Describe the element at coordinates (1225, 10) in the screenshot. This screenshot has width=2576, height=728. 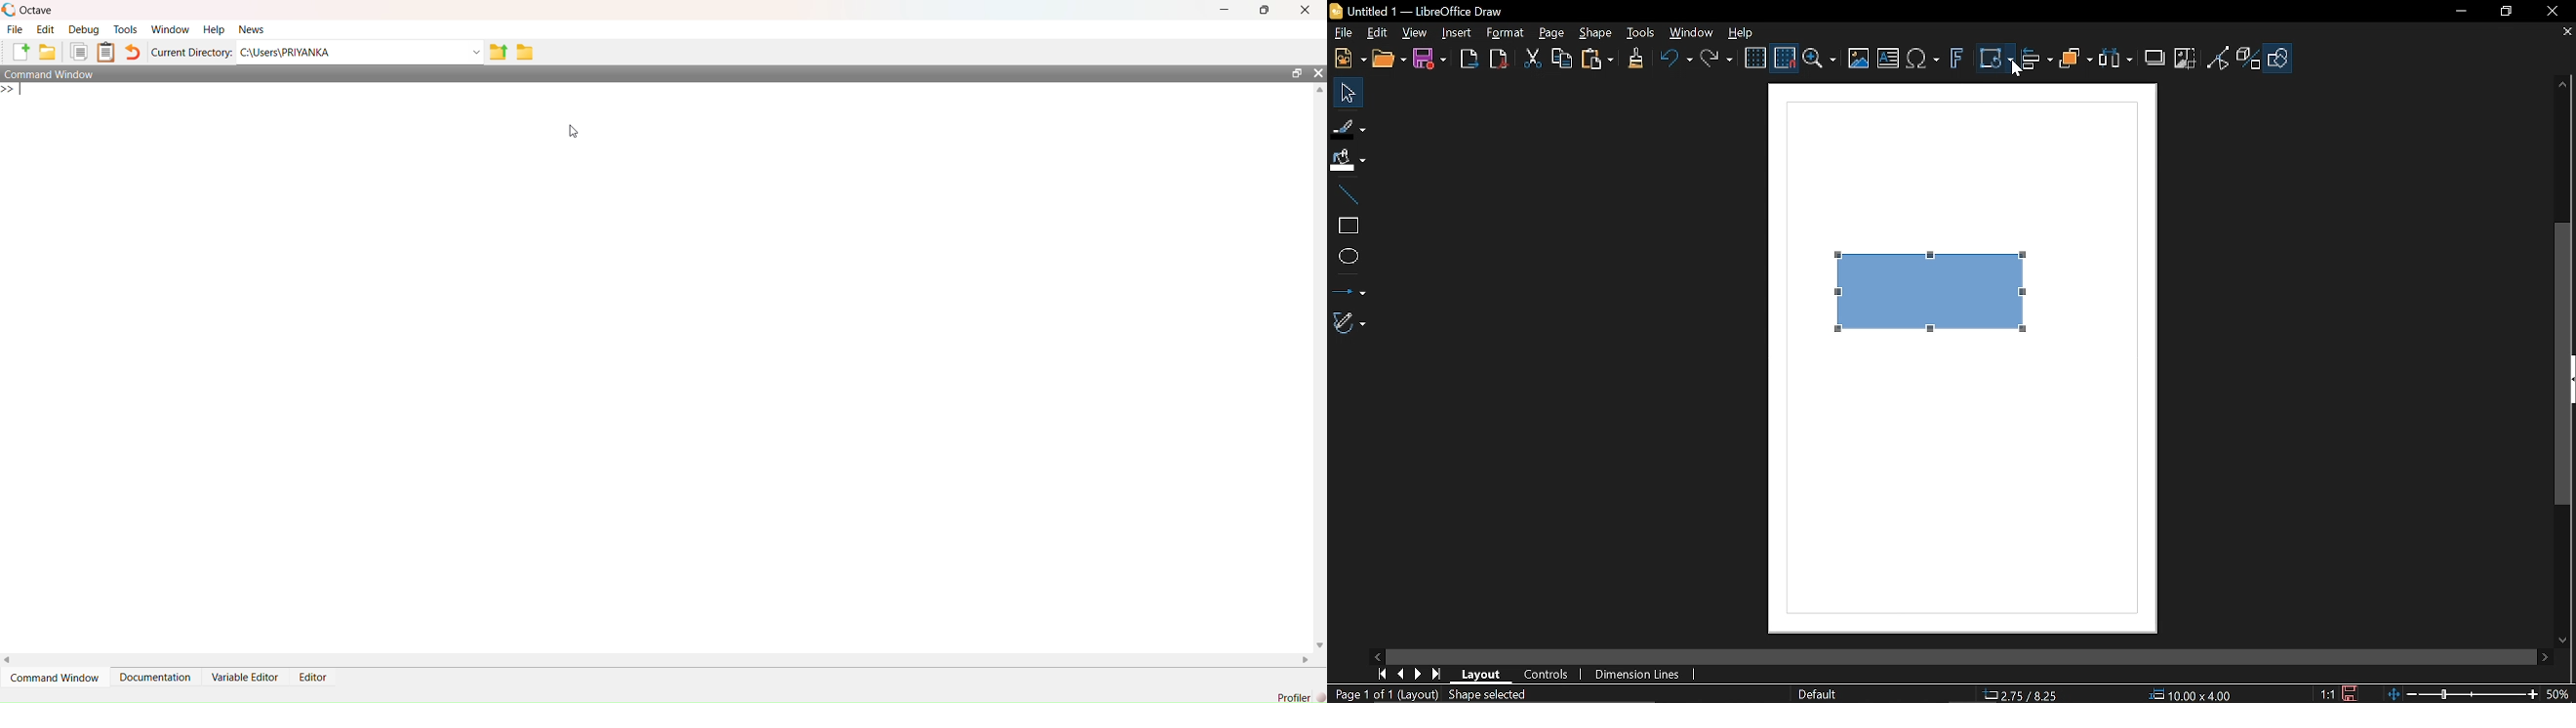
I see `minimize` at that location.